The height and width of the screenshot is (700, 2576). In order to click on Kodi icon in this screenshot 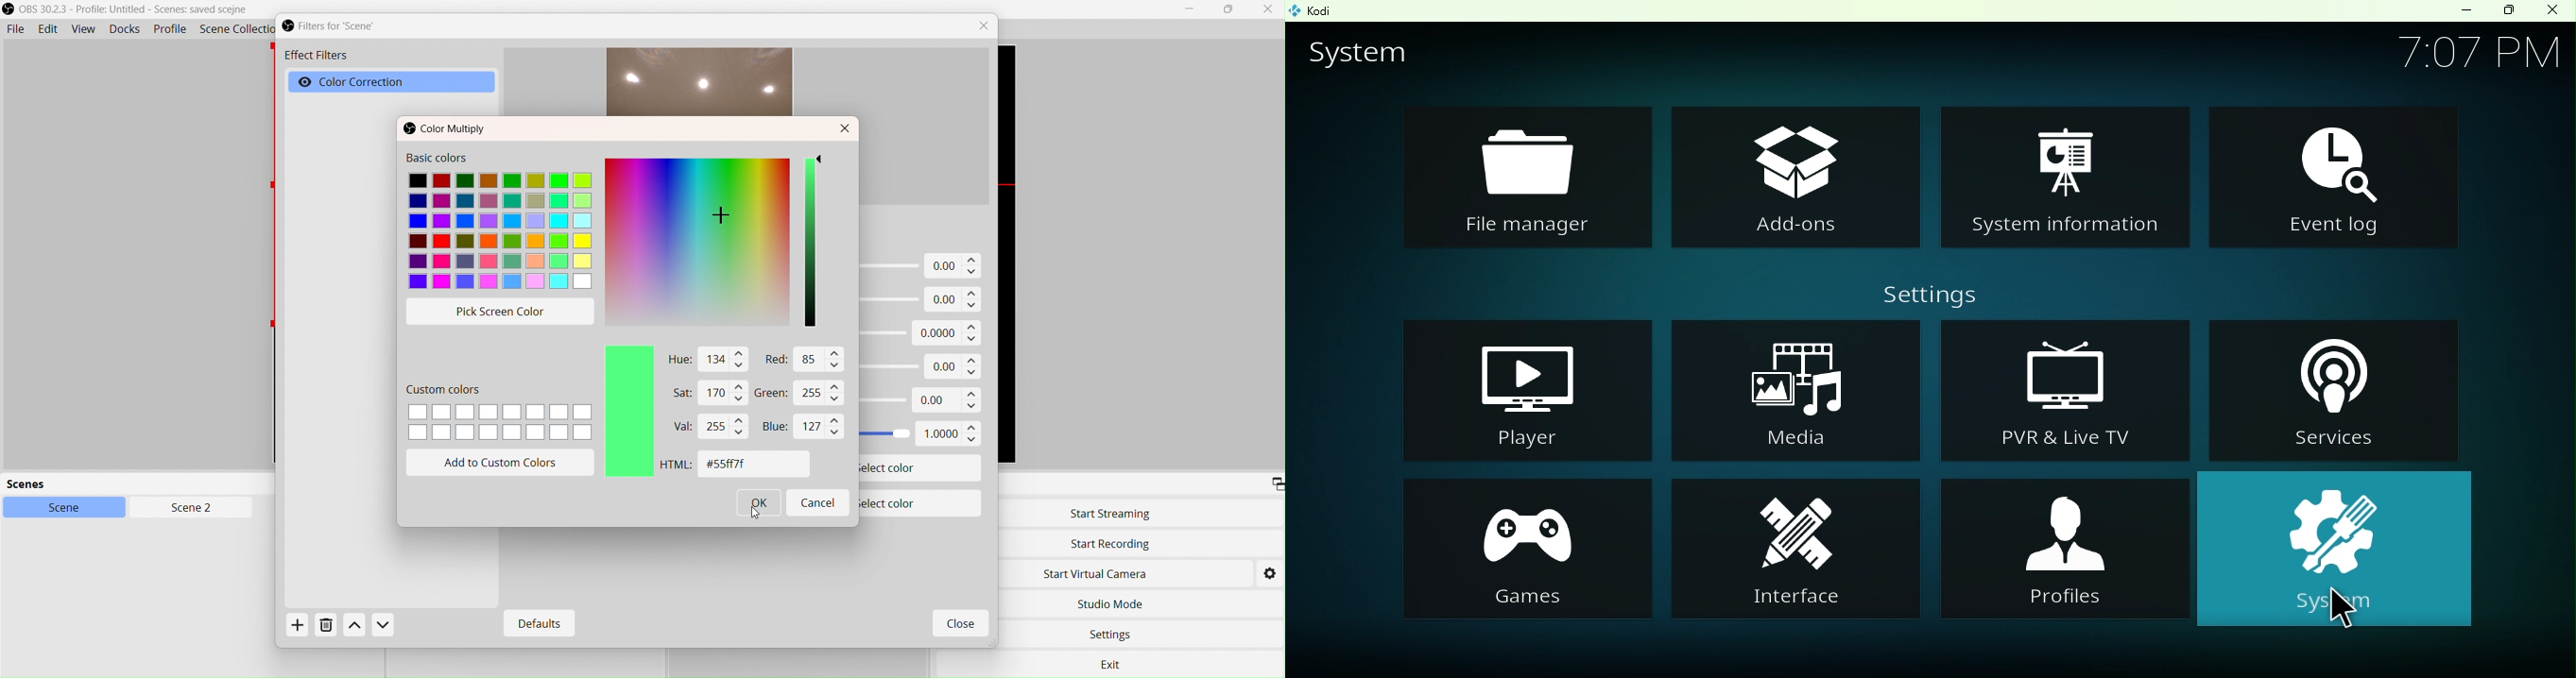, I will do `click(1315, 10)`.